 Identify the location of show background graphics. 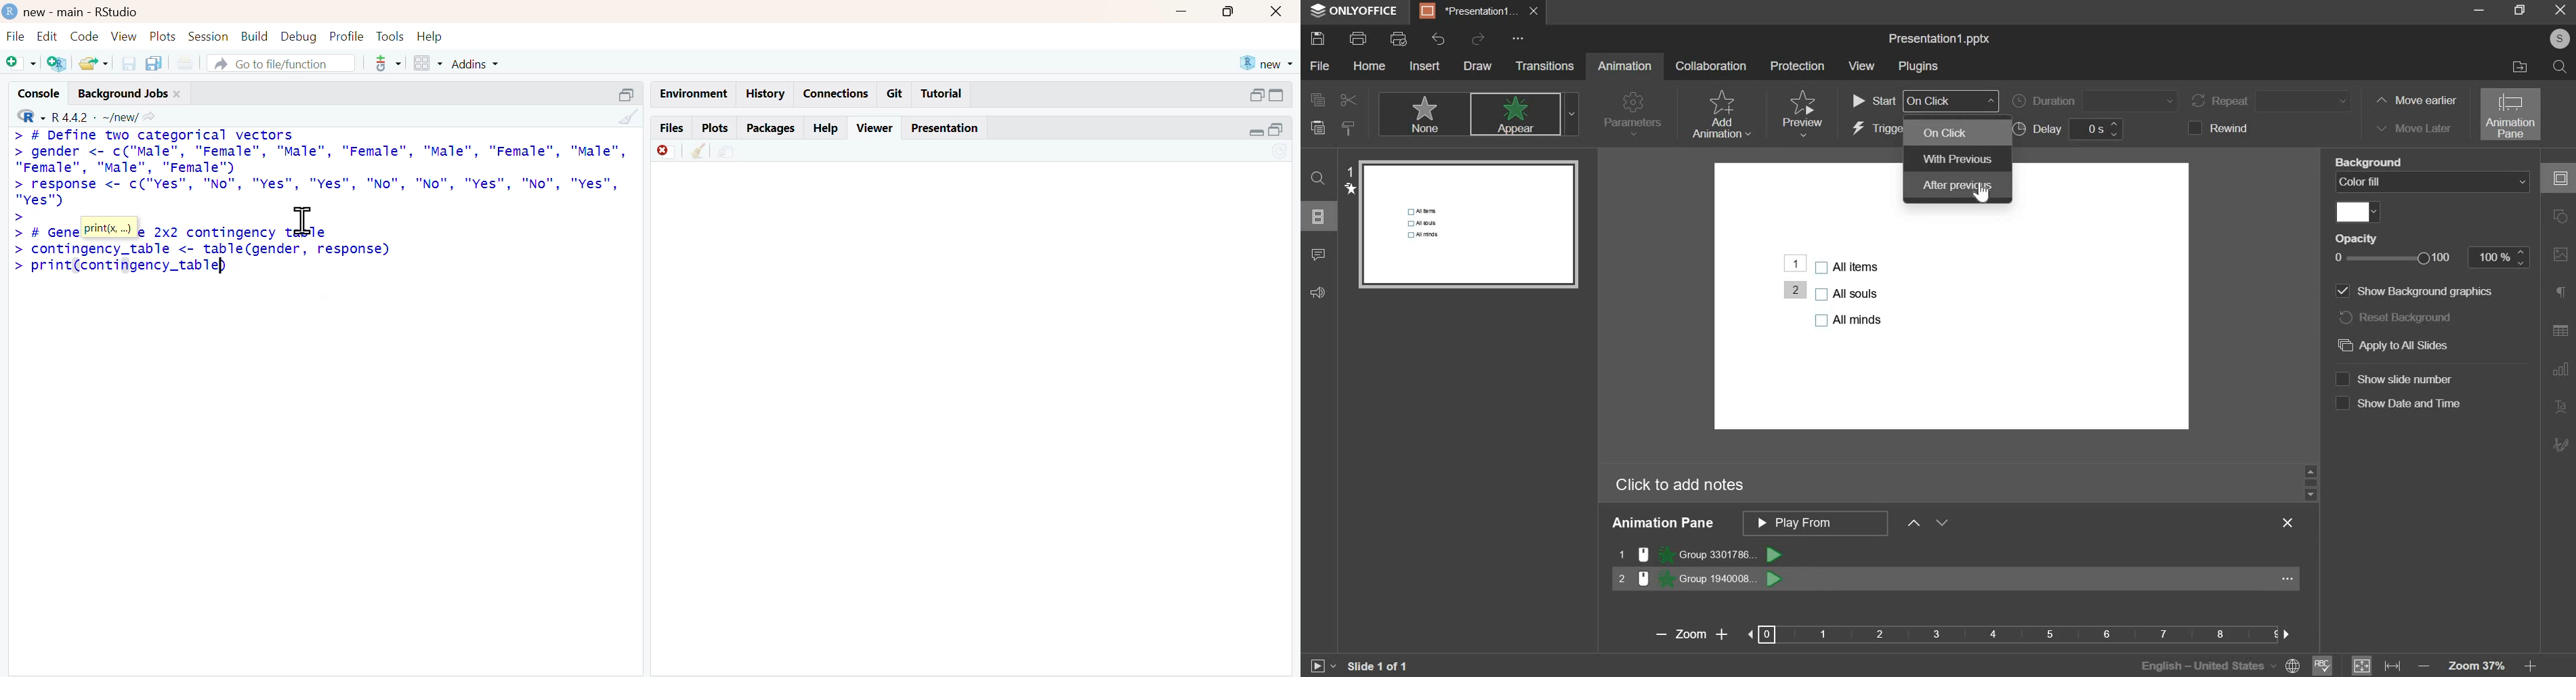
(2413, 292).